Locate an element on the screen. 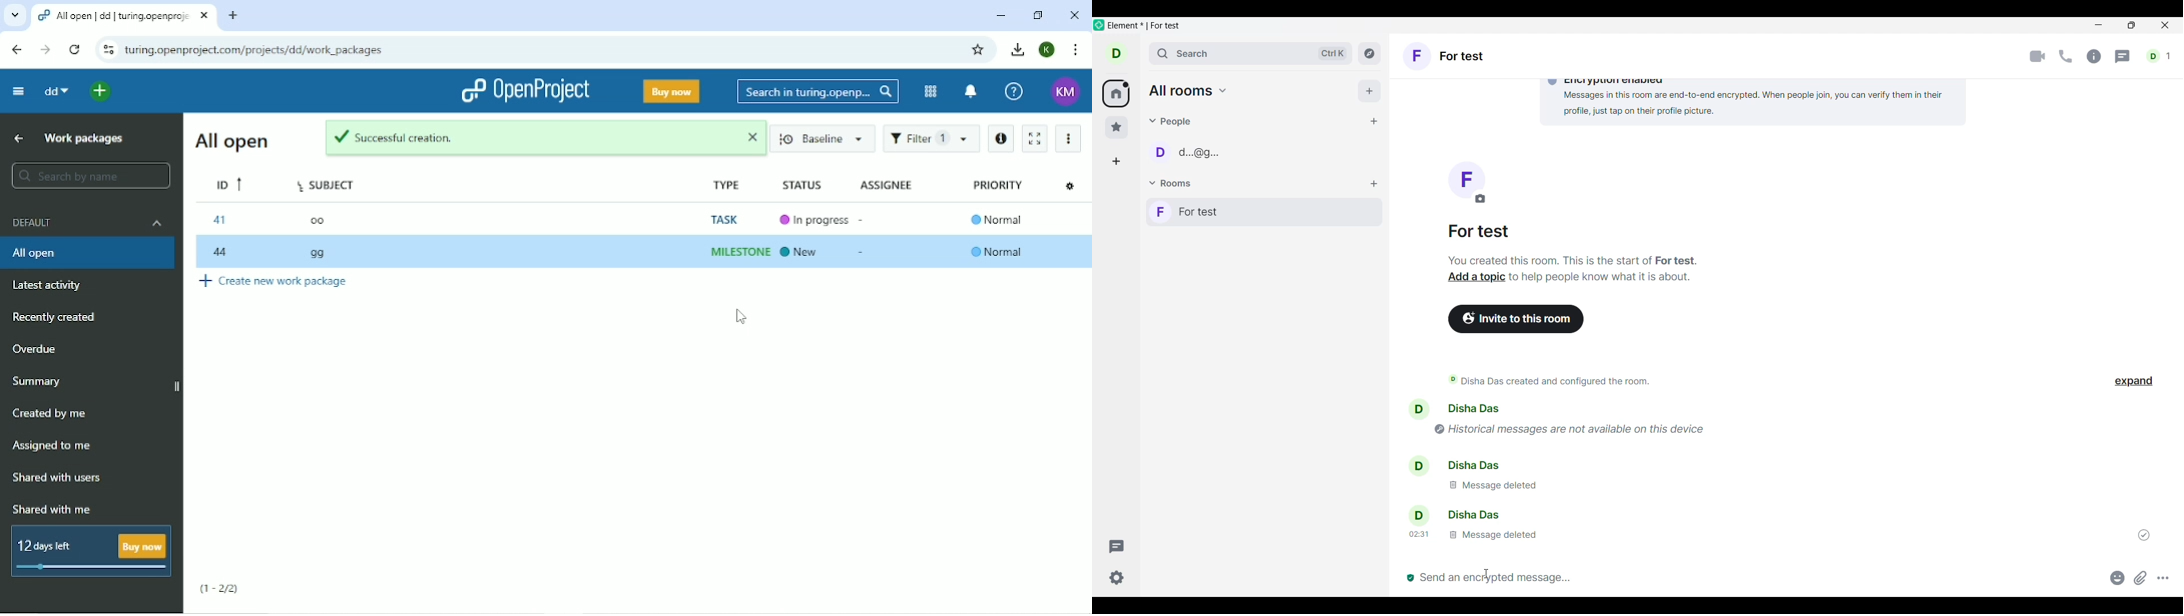 This screenshot has height=616, width=2184. D is located at coordinates (1120, 57).